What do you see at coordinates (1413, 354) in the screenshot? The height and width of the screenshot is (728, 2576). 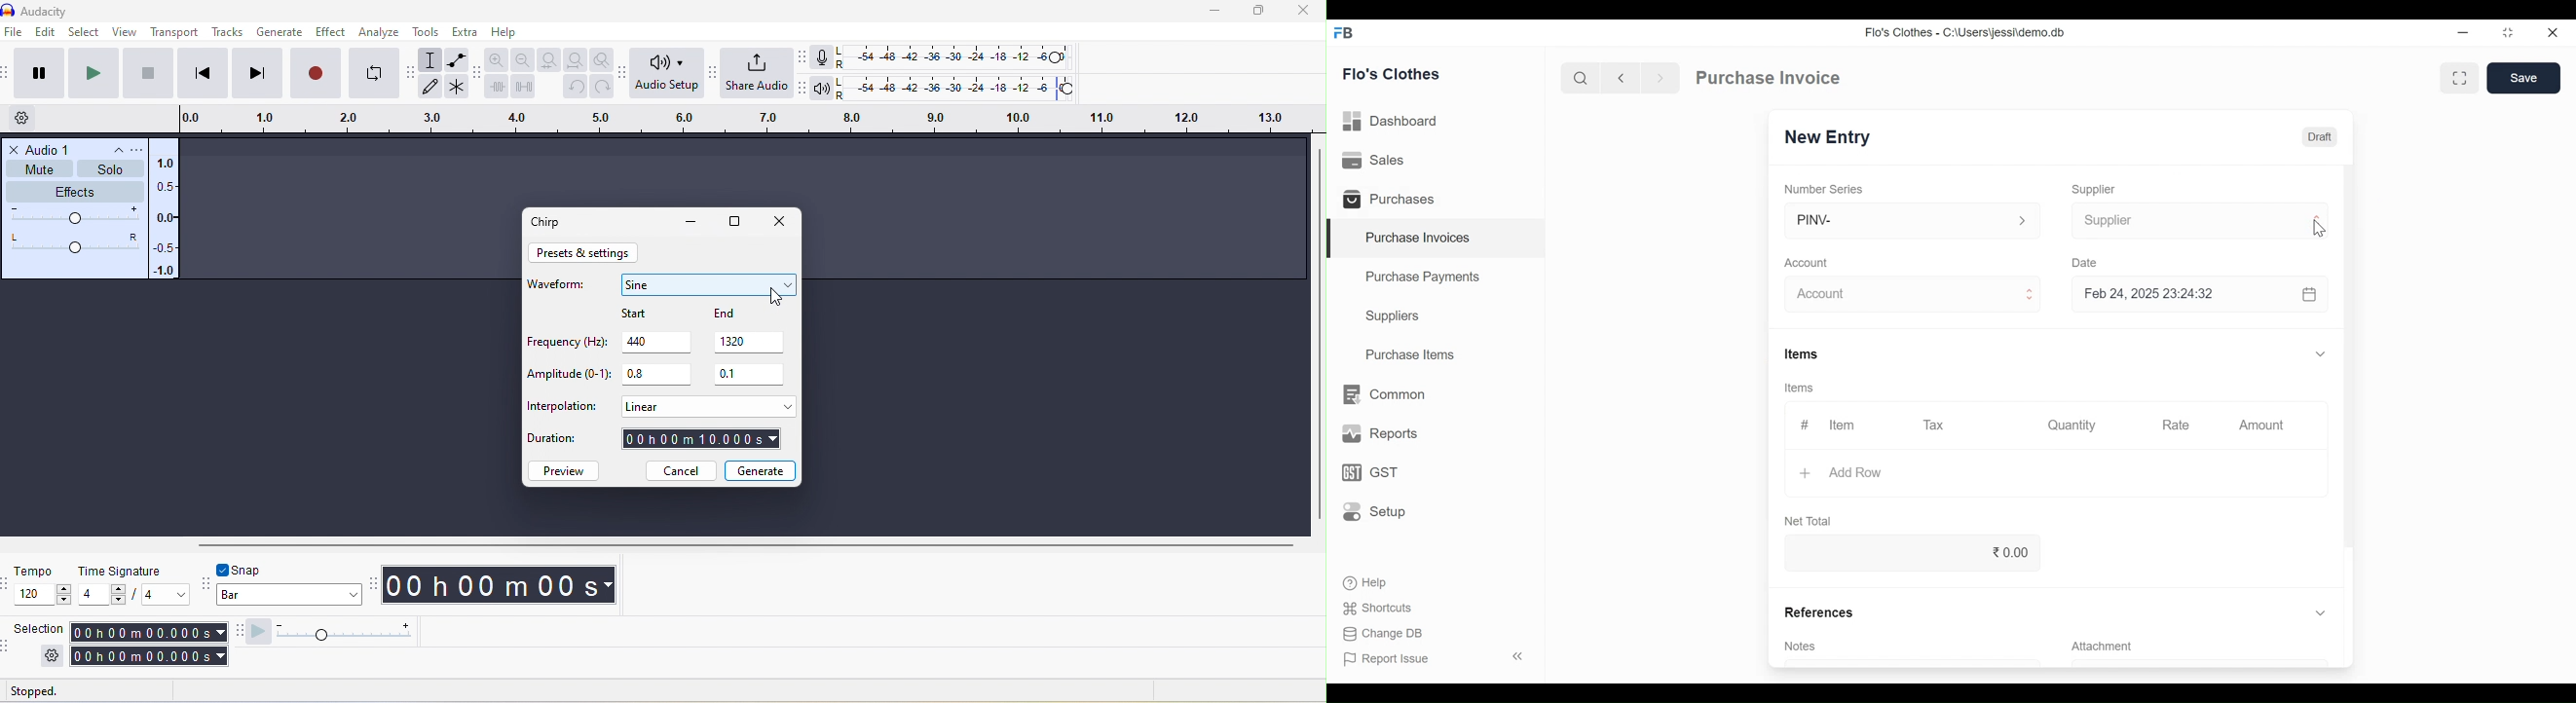 I see `Purchase Items` at bounding box center [1413, 354].